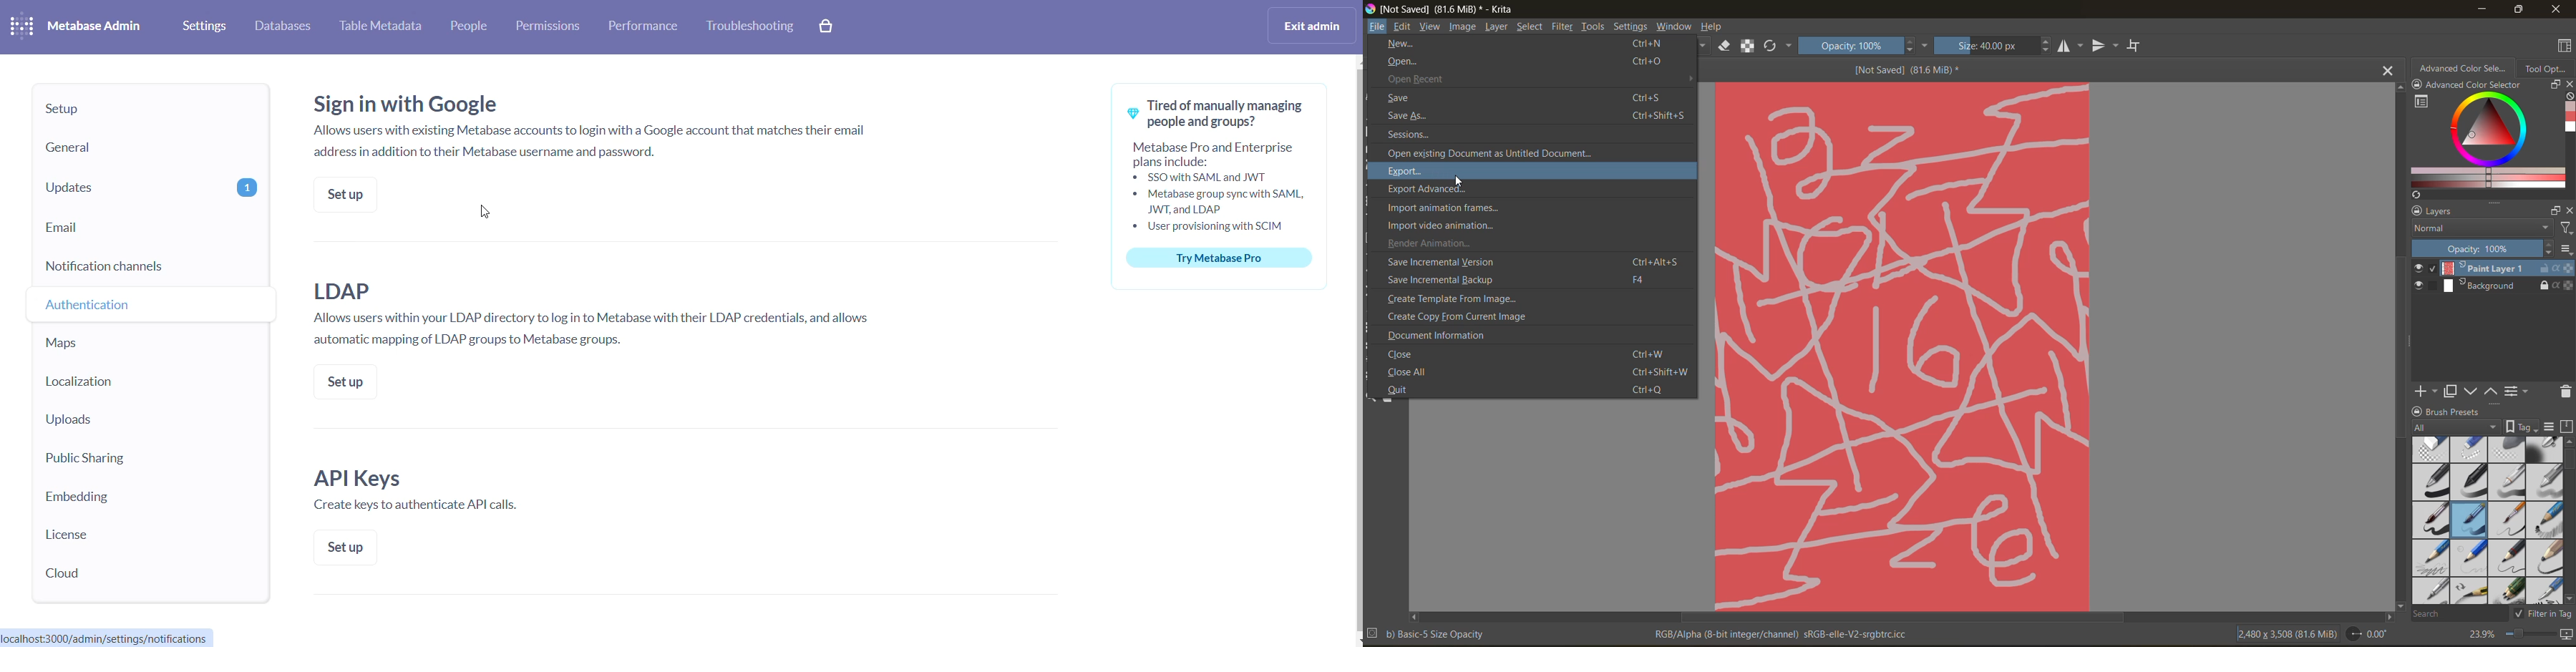  Describe the element at coordinates (603, 315) in the screenshot. I see `Allows users within your LDAP directory to log in to Metabase with their LDAP credentials, and allows
automatic mapping of LDAP groups to Metabase groups.` at that location.